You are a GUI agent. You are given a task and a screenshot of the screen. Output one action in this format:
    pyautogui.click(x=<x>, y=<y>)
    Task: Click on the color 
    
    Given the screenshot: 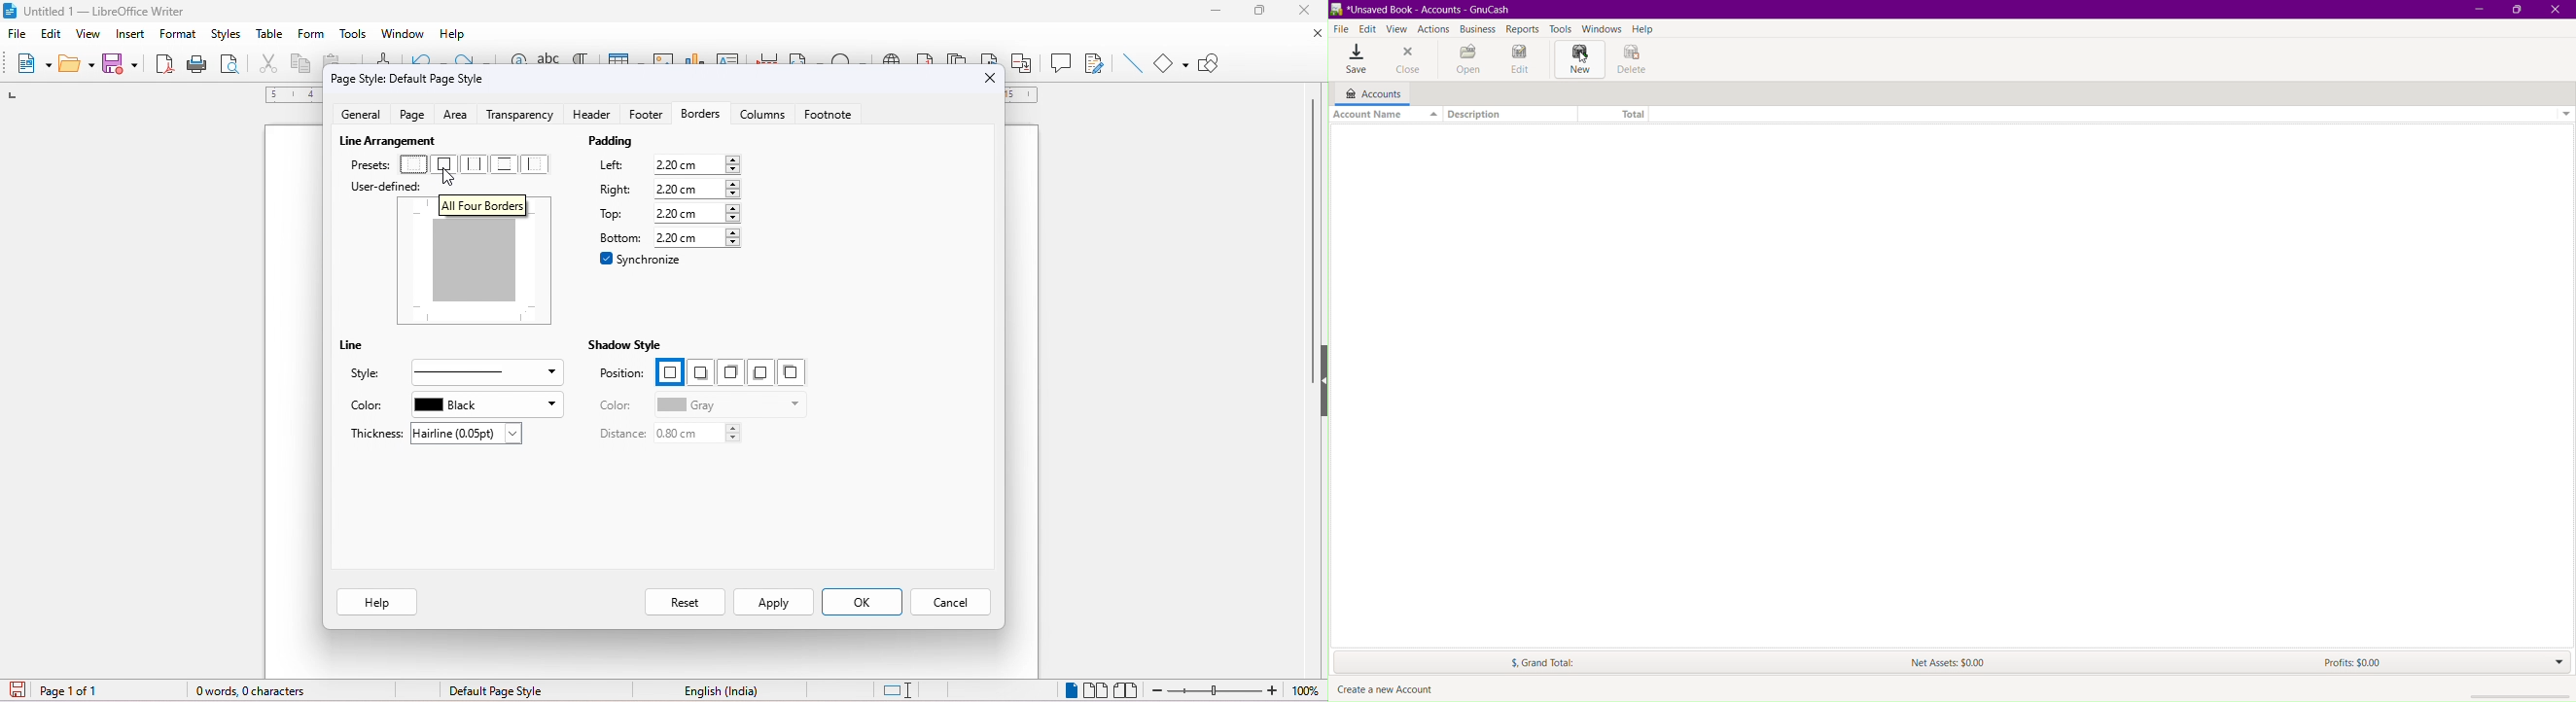 What is the action you would take?
    pyautogui.click(x=370, y=405)
    